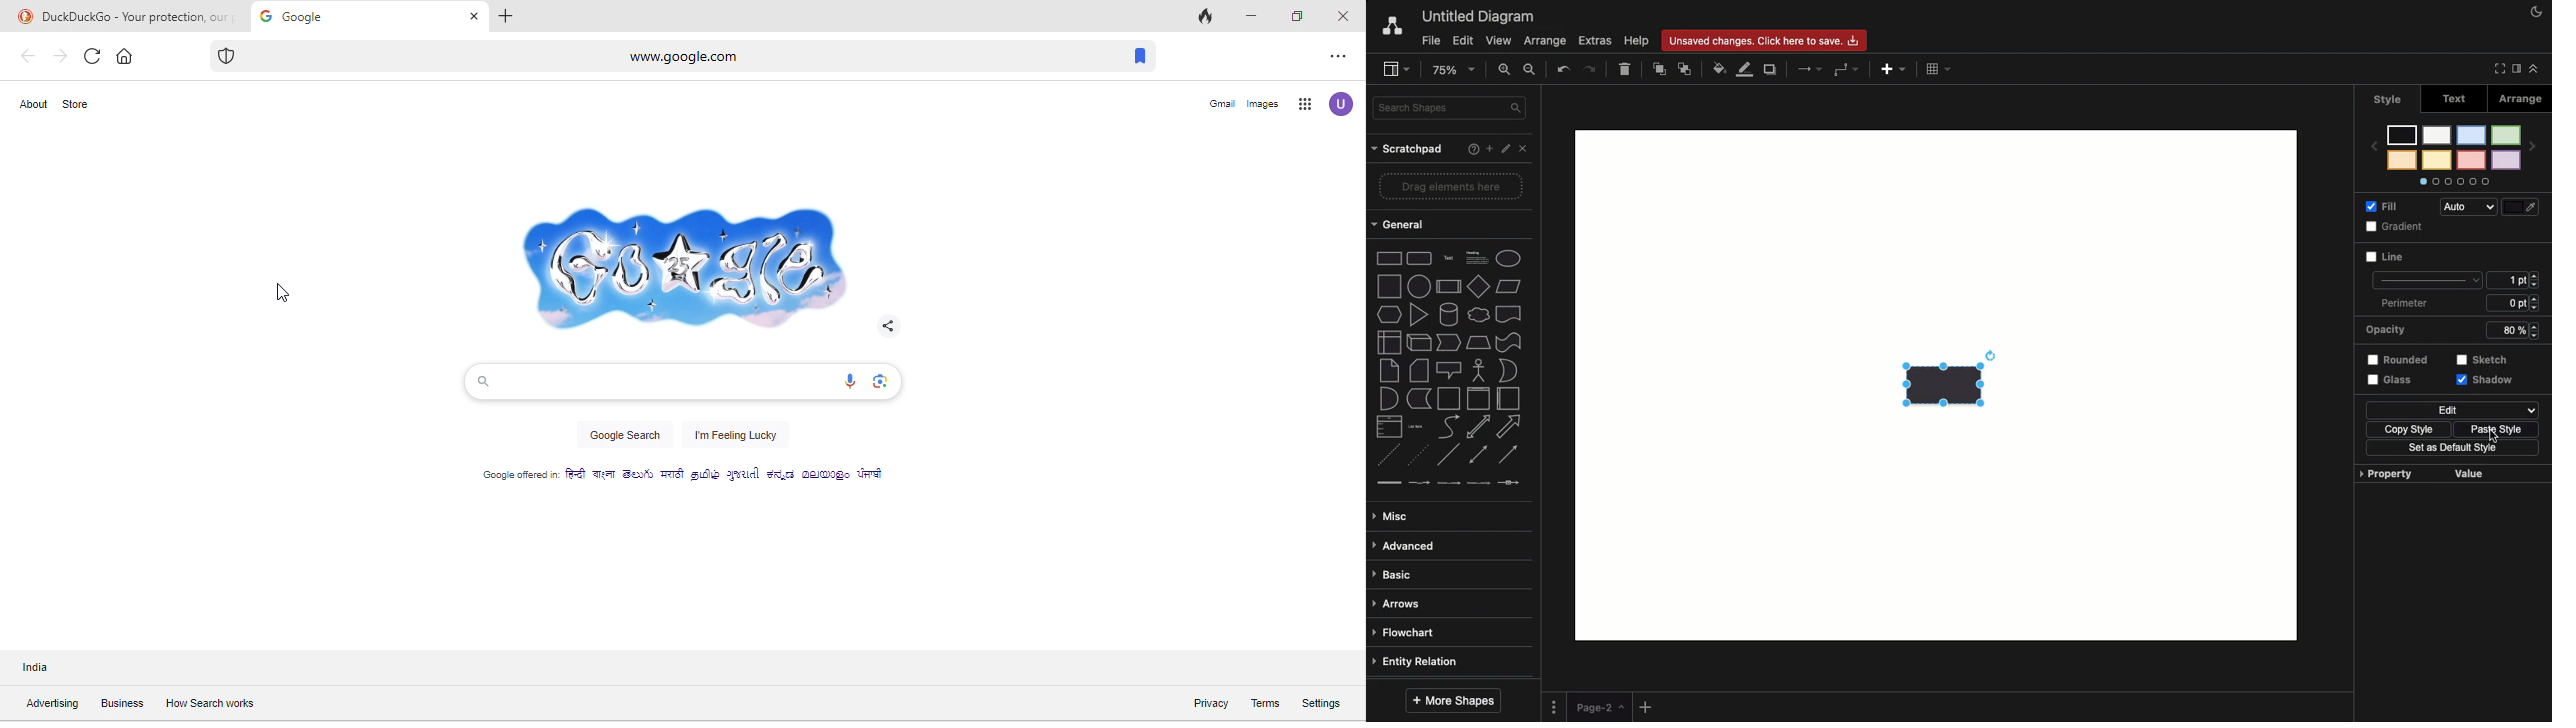  What do you see at coordinates (1476, 316) in the screenshot?
I see `cloud` at bounding box center [1476, 316].